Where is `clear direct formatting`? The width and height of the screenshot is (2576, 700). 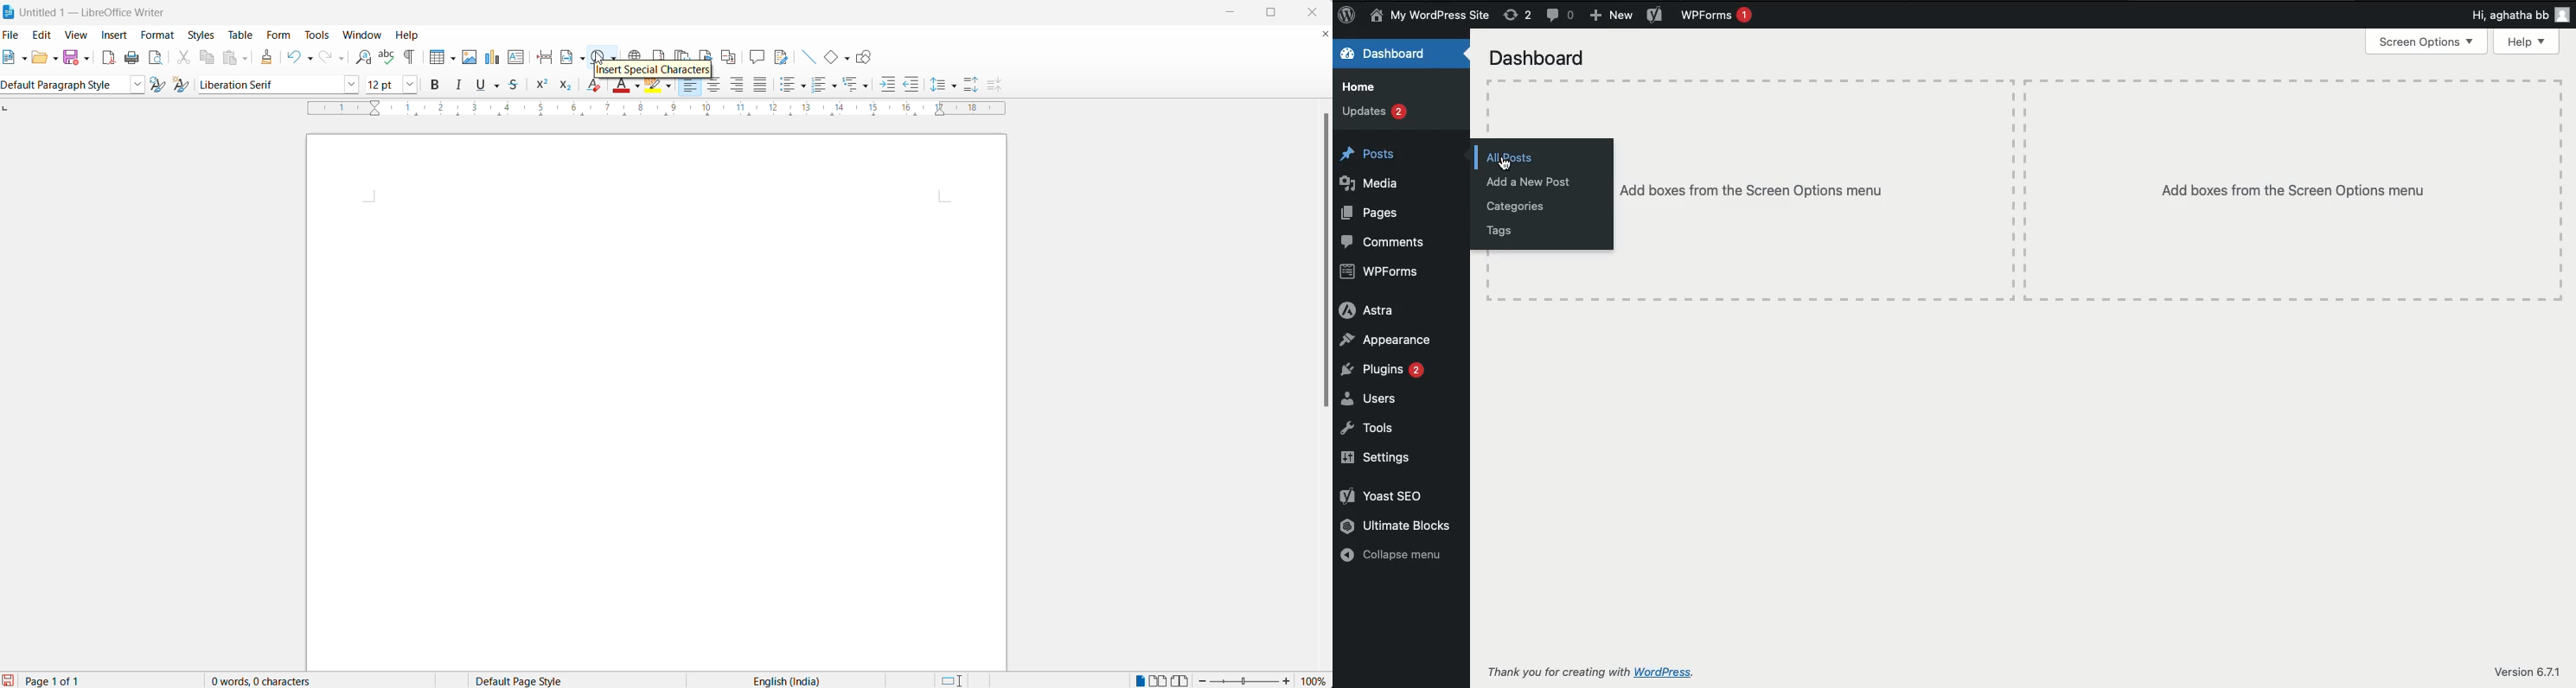
clear direct formatting is located at coordinates (592, 89).